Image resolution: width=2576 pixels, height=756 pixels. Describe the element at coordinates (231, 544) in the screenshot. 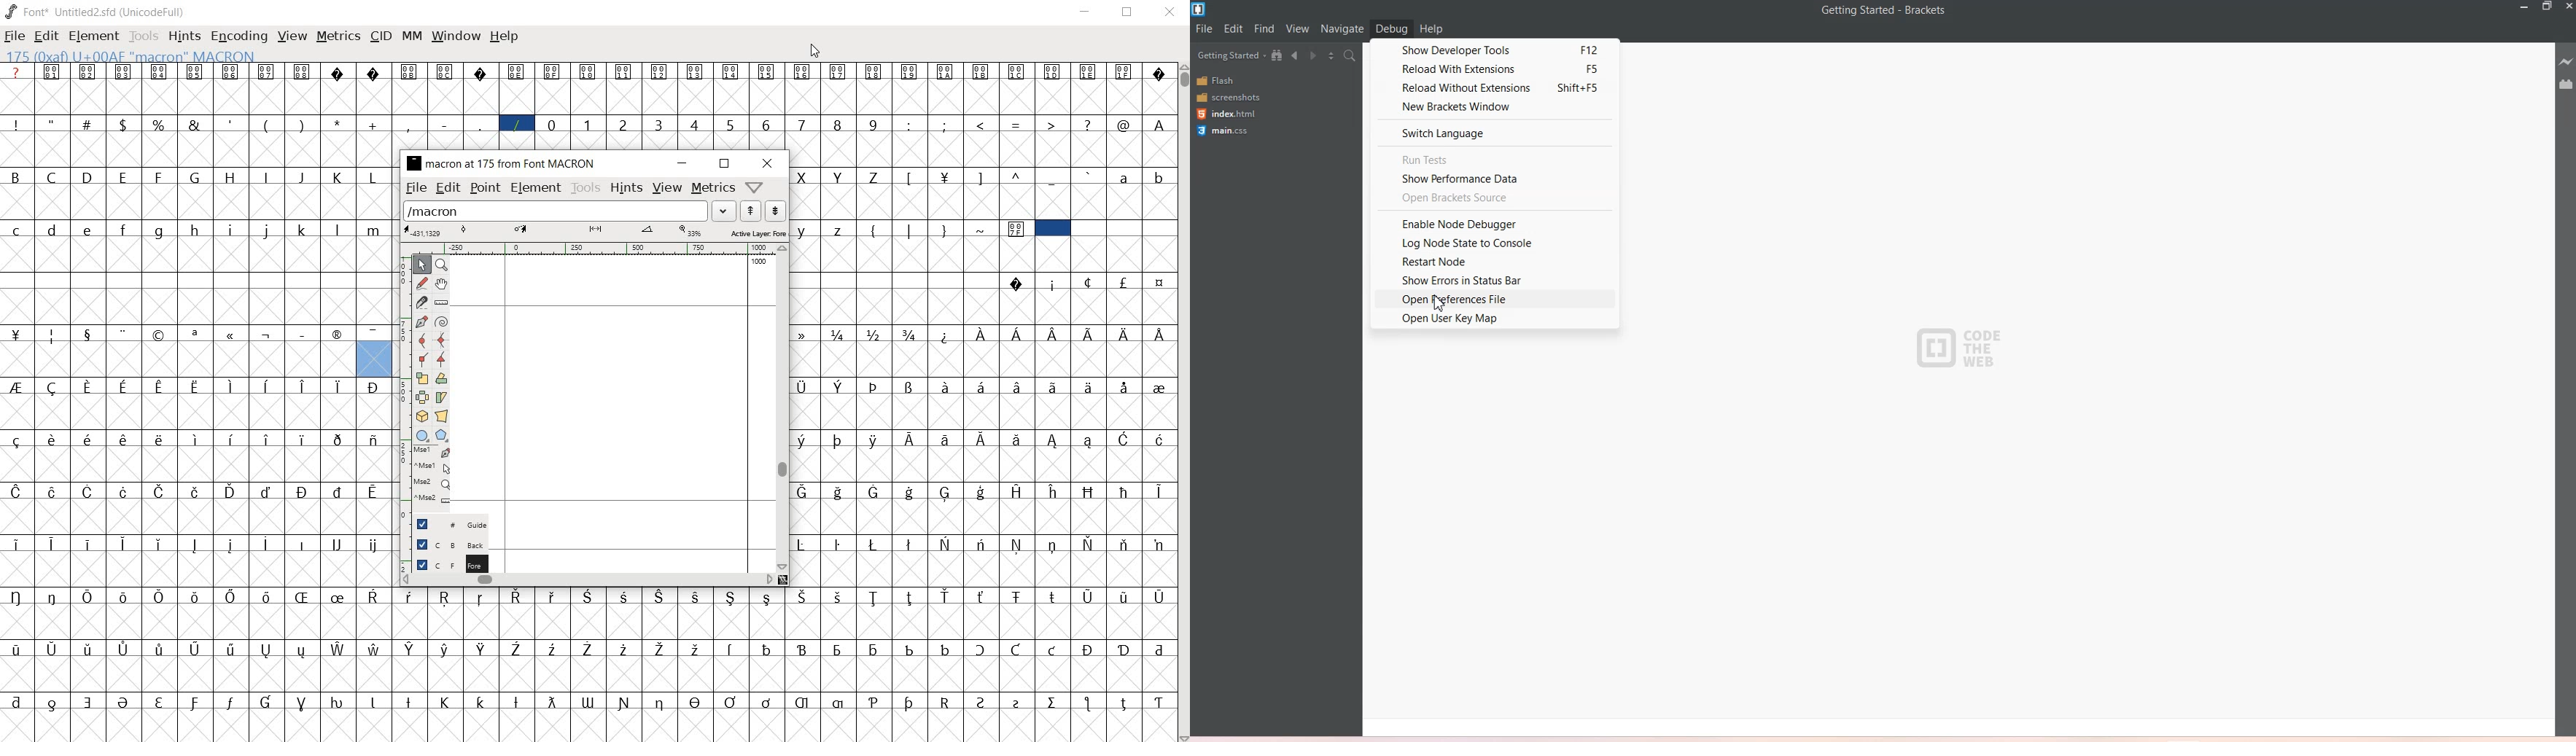

I see `Symbol` at that location.